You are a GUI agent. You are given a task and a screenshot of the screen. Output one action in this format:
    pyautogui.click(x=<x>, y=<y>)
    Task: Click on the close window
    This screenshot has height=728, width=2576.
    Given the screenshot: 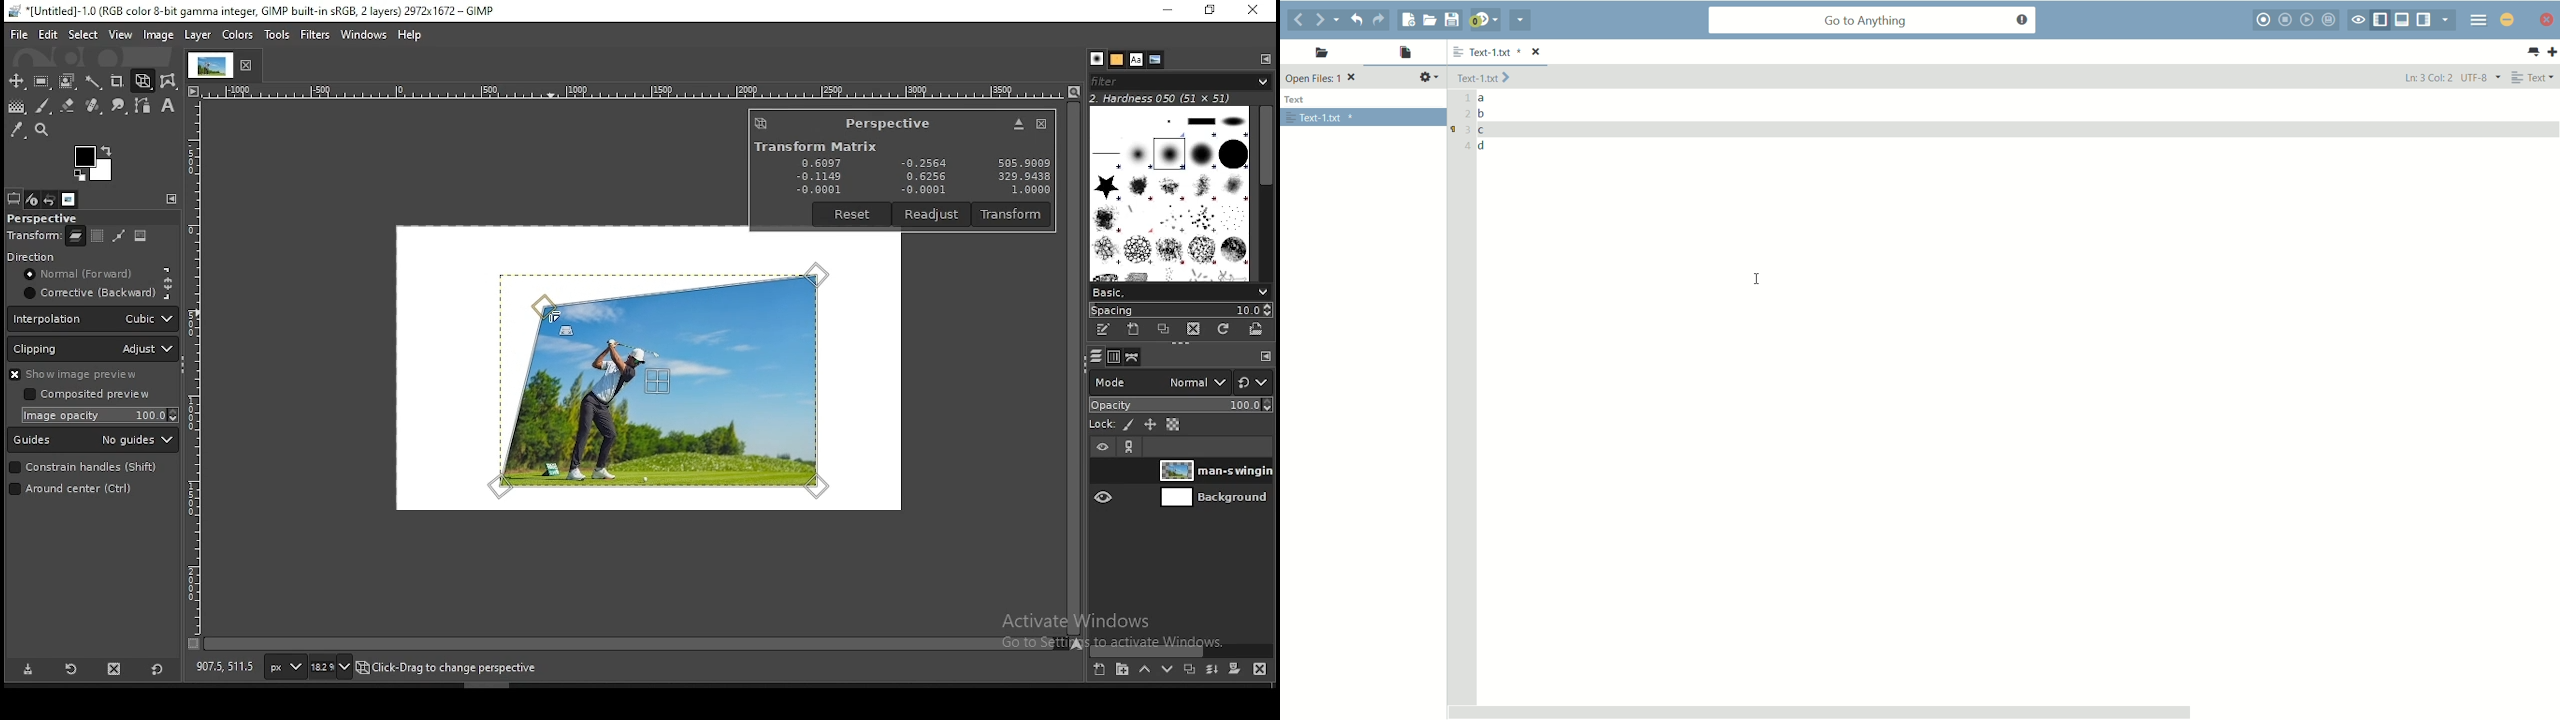 What is the action you would take?
    pyautogui.click(x=1040, y=124)
    